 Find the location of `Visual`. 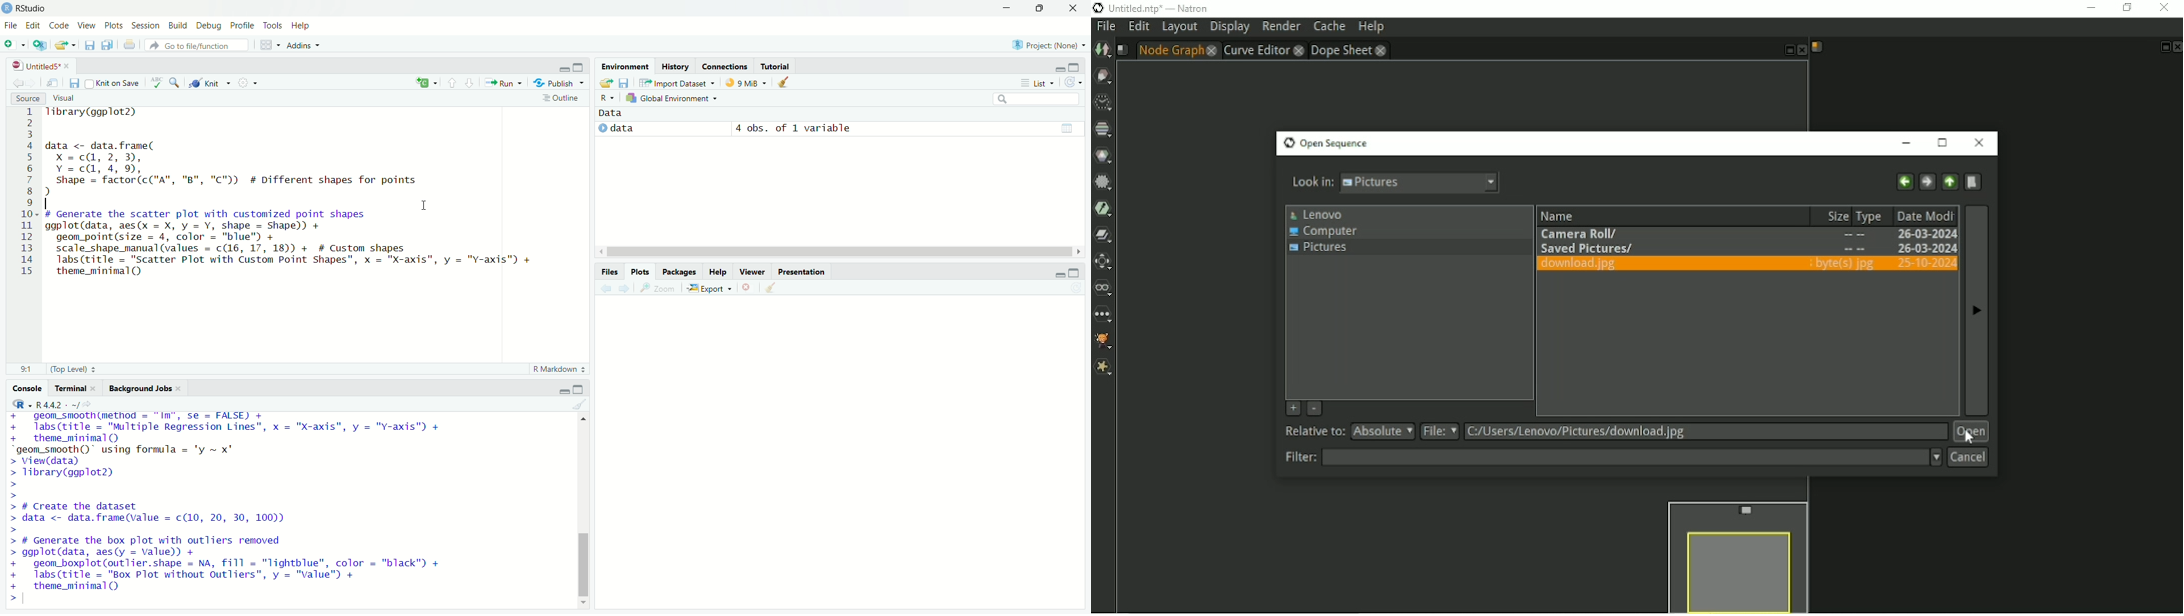

Visual is located at coordinates (63, 98).